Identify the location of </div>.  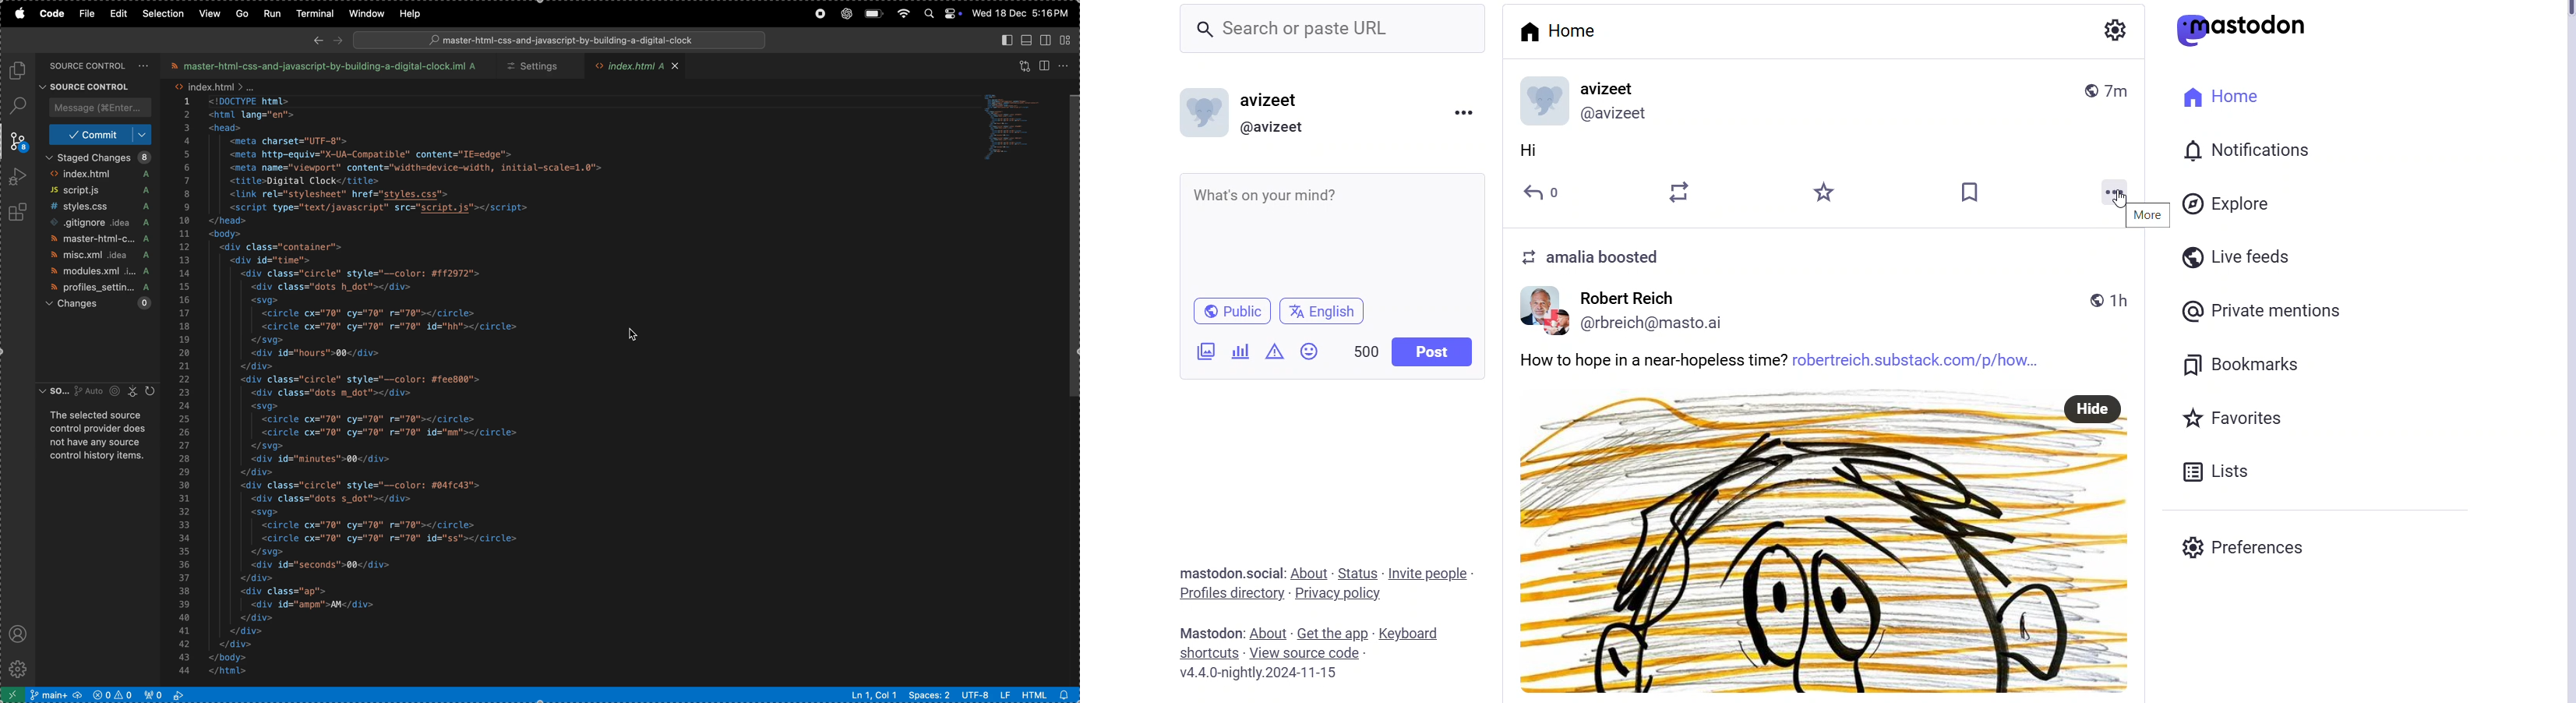
(267, 367).